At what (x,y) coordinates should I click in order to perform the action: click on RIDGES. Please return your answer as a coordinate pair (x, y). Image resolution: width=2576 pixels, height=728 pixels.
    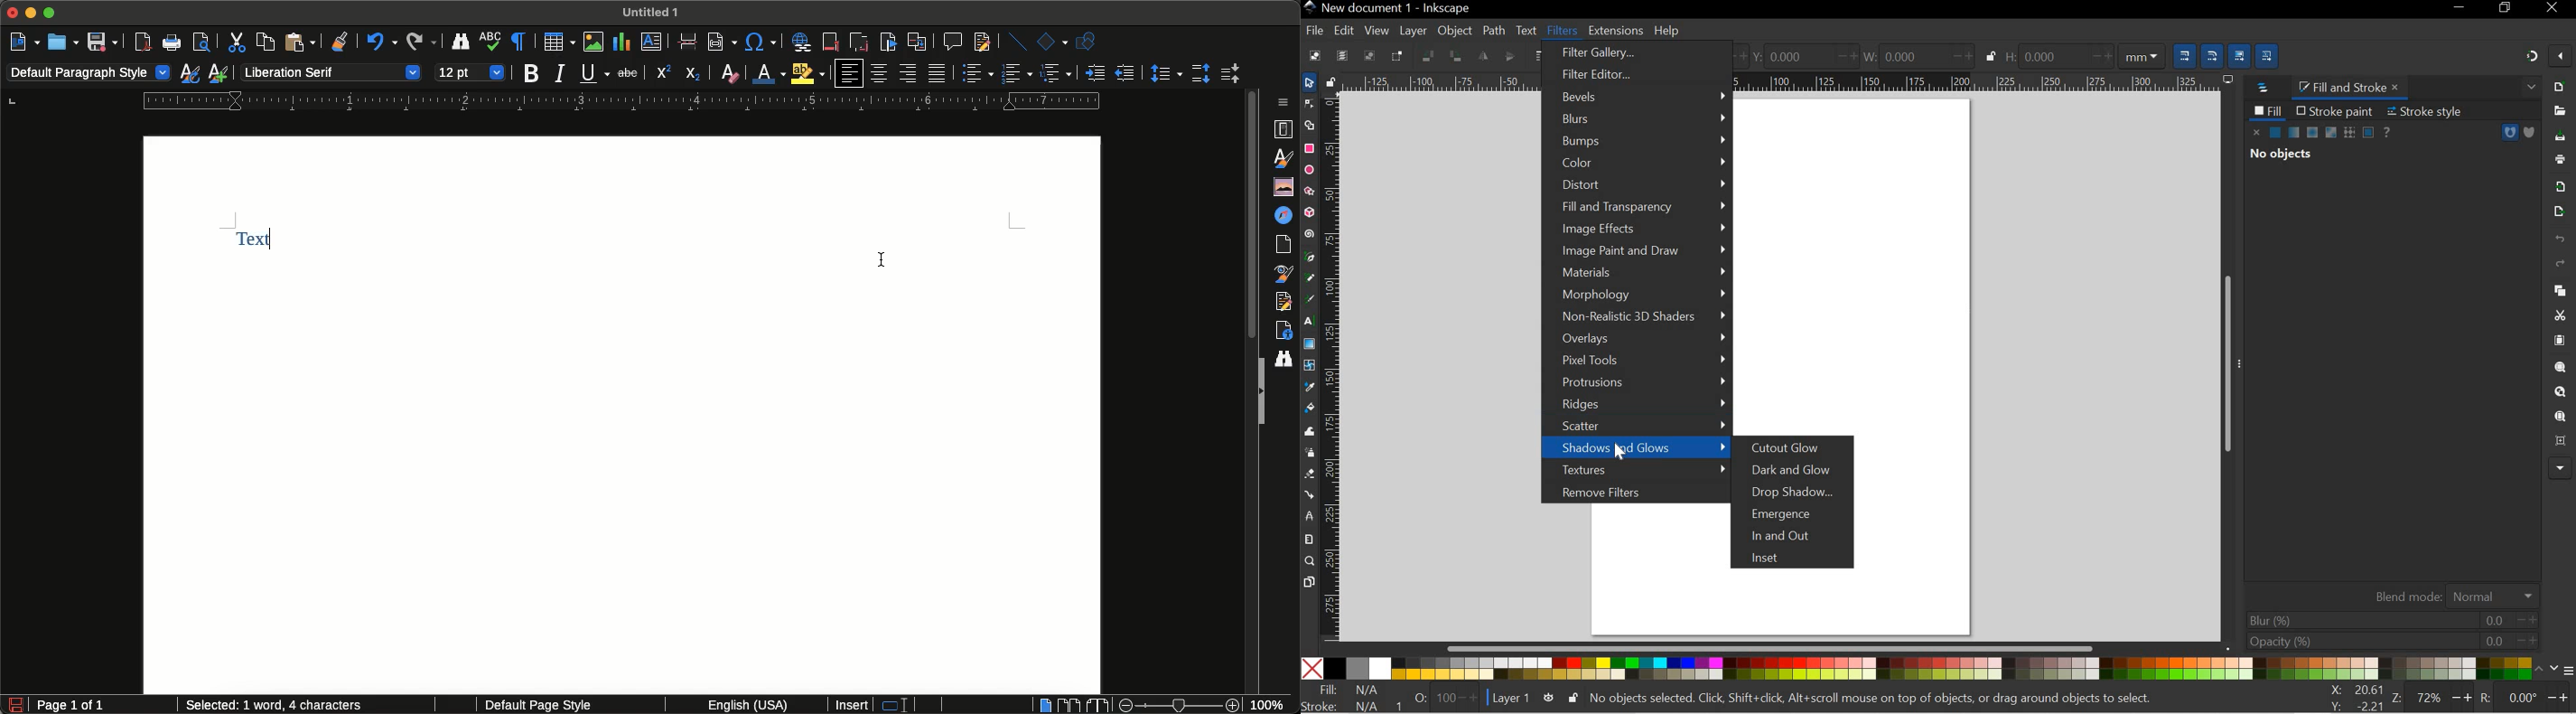
    Looking at the image, I should click on (1636, 405).